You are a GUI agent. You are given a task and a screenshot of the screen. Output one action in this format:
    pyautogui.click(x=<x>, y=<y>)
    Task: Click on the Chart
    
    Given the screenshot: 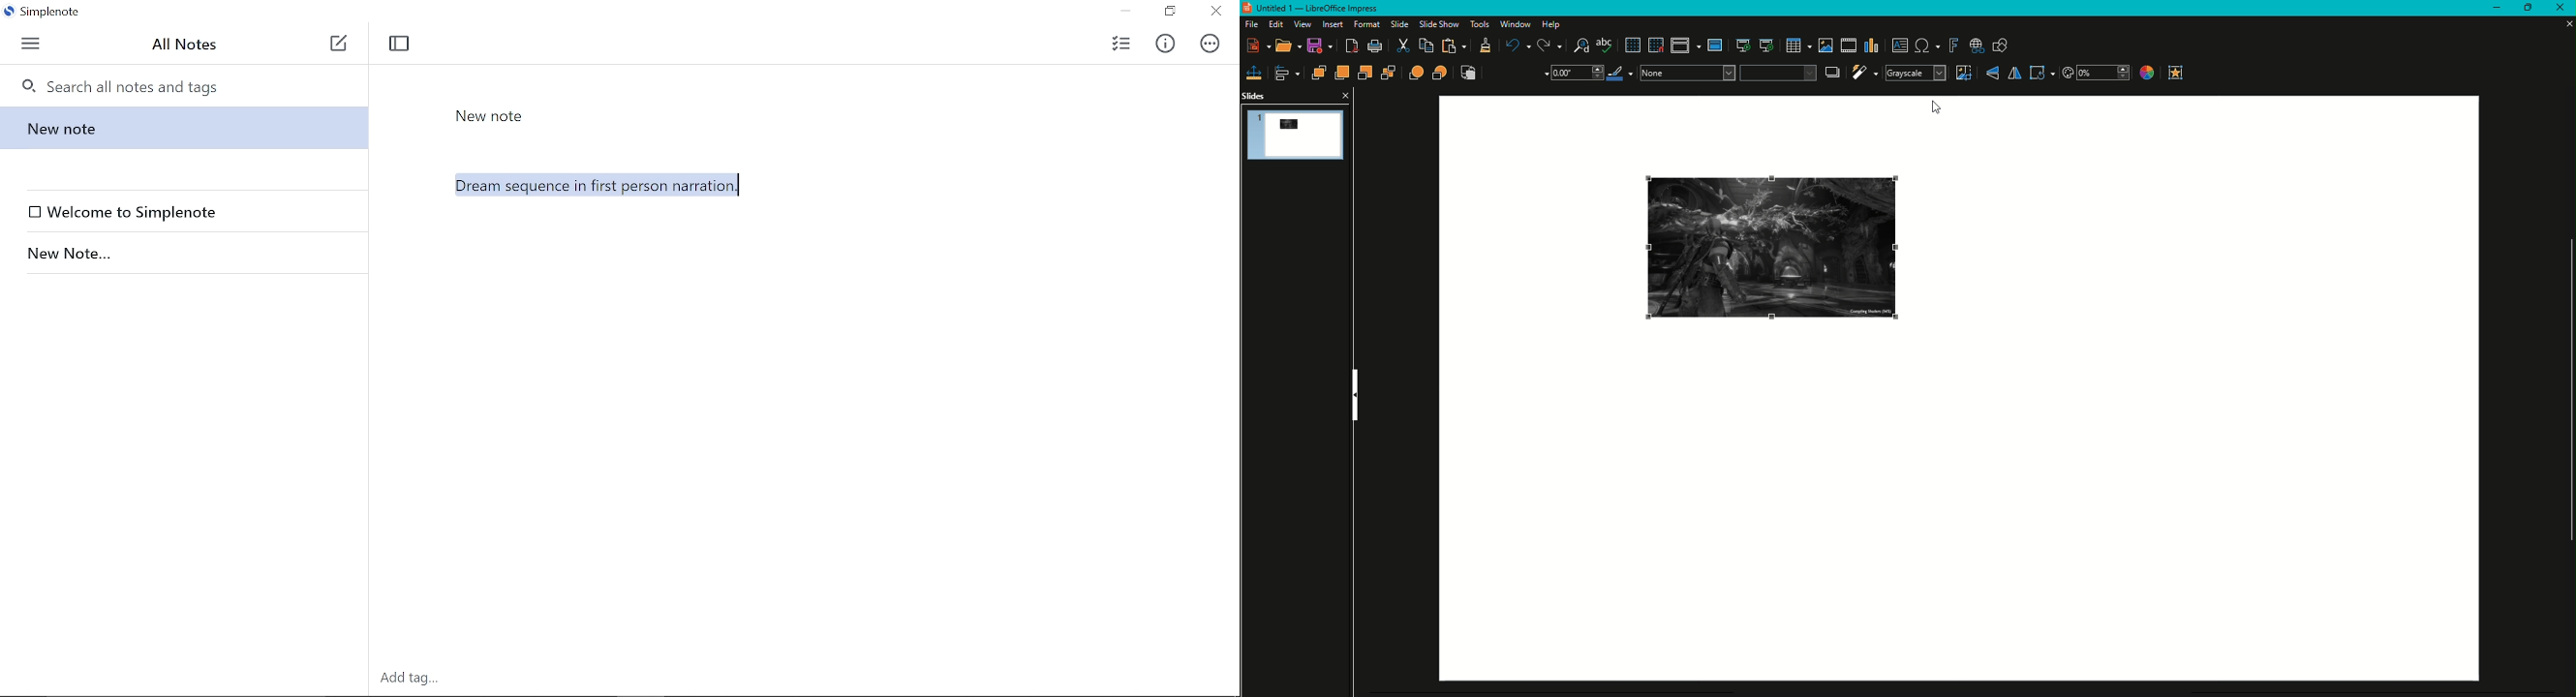 What is the action you would take?
    pyautogui.click(x=1873, y=46)
    